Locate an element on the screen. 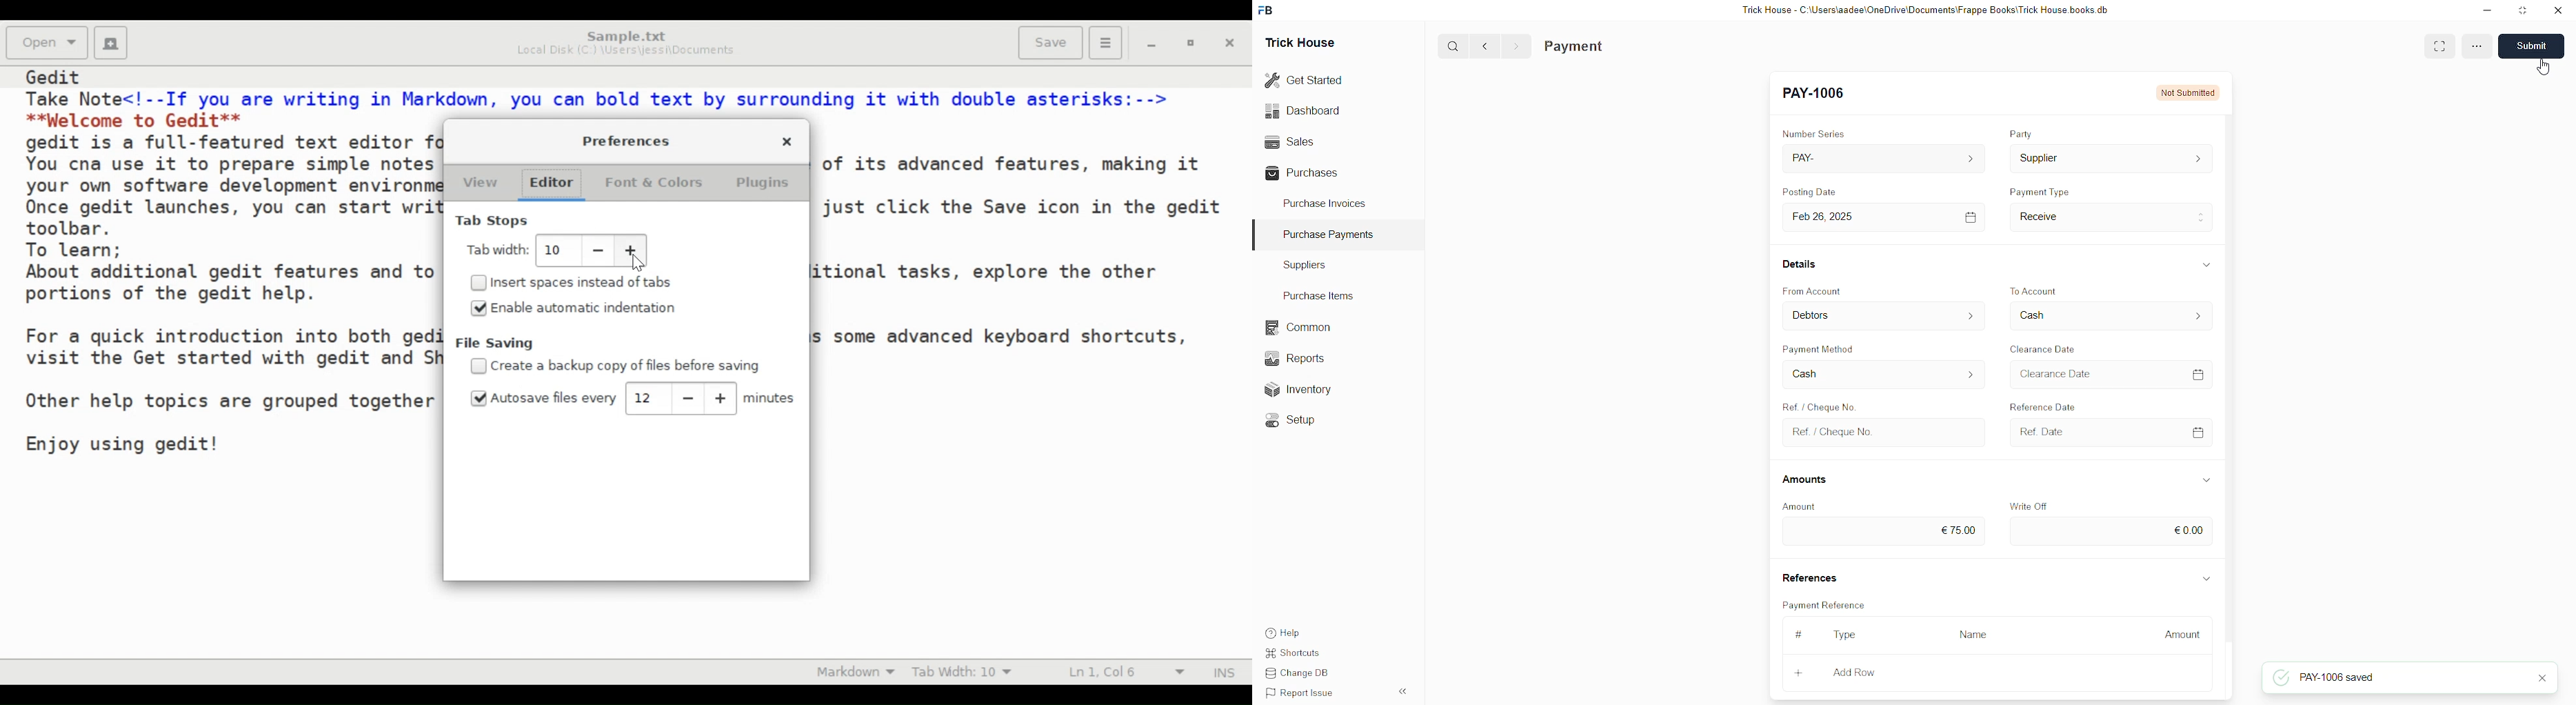 The image size is (2576, 728). more is located at coordinates (2475, 49).